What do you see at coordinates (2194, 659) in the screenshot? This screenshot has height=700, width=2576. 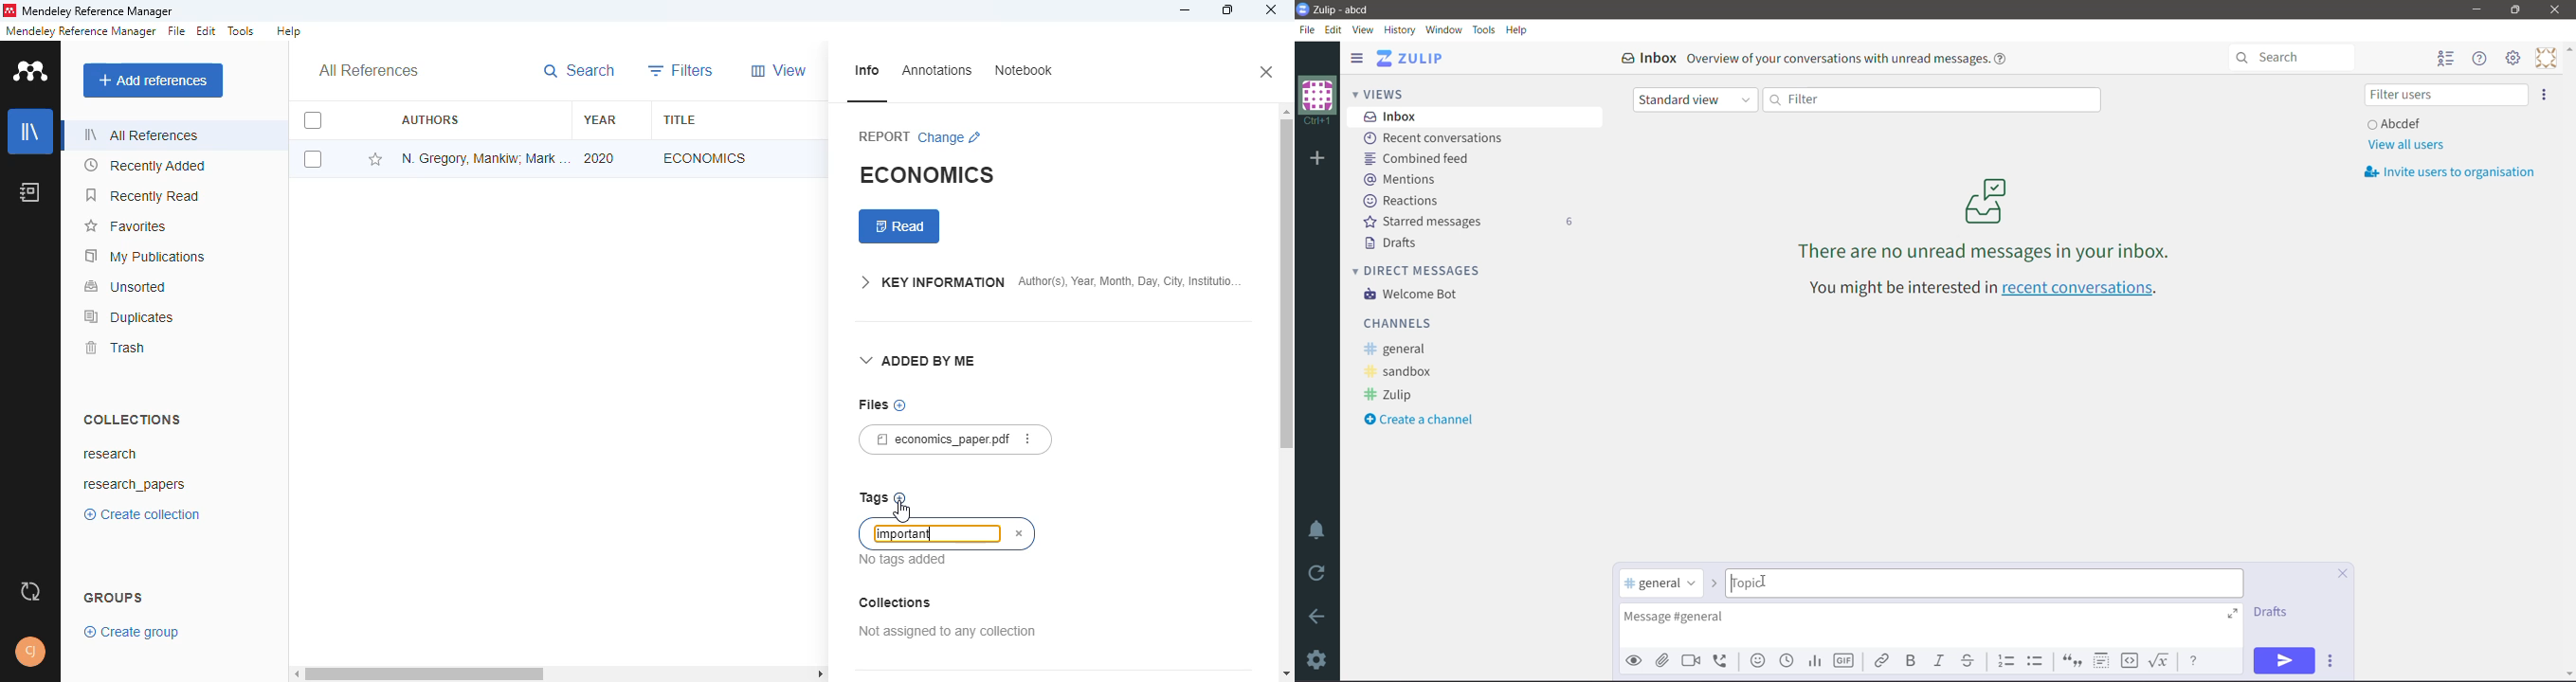 I see `Message Formatting` at bounding box center [2194, 659].